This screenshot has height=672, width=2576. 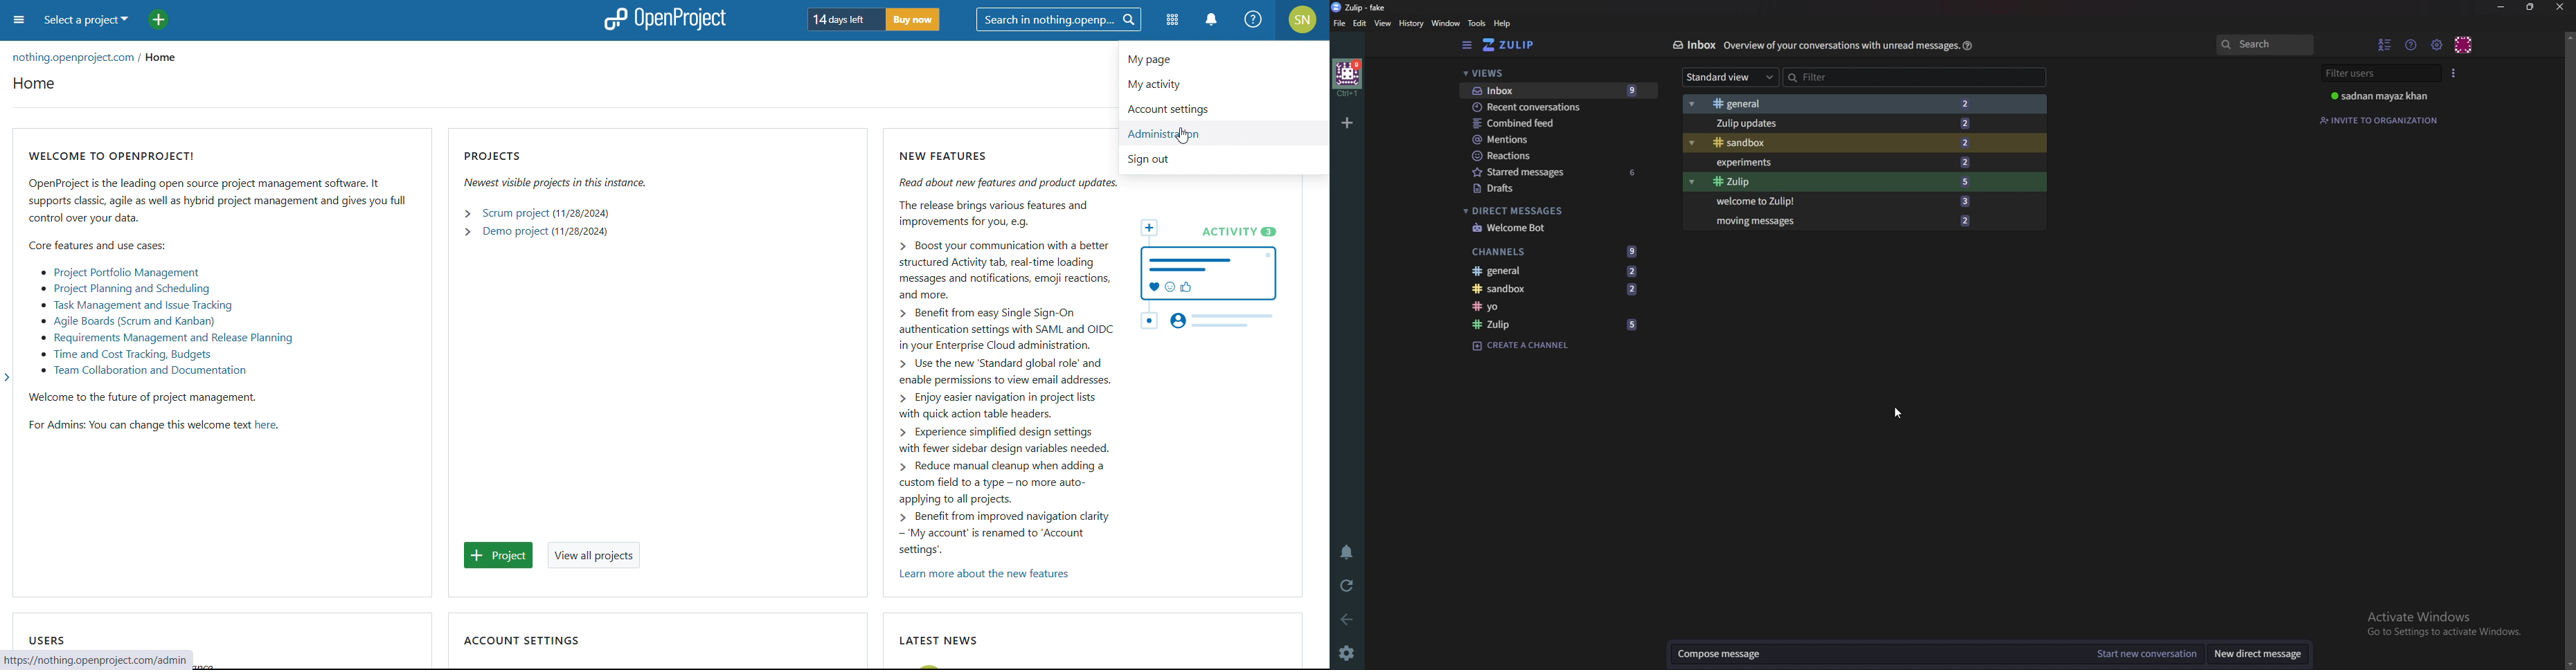 I want to click on administration, so click(x=1224, y=134).